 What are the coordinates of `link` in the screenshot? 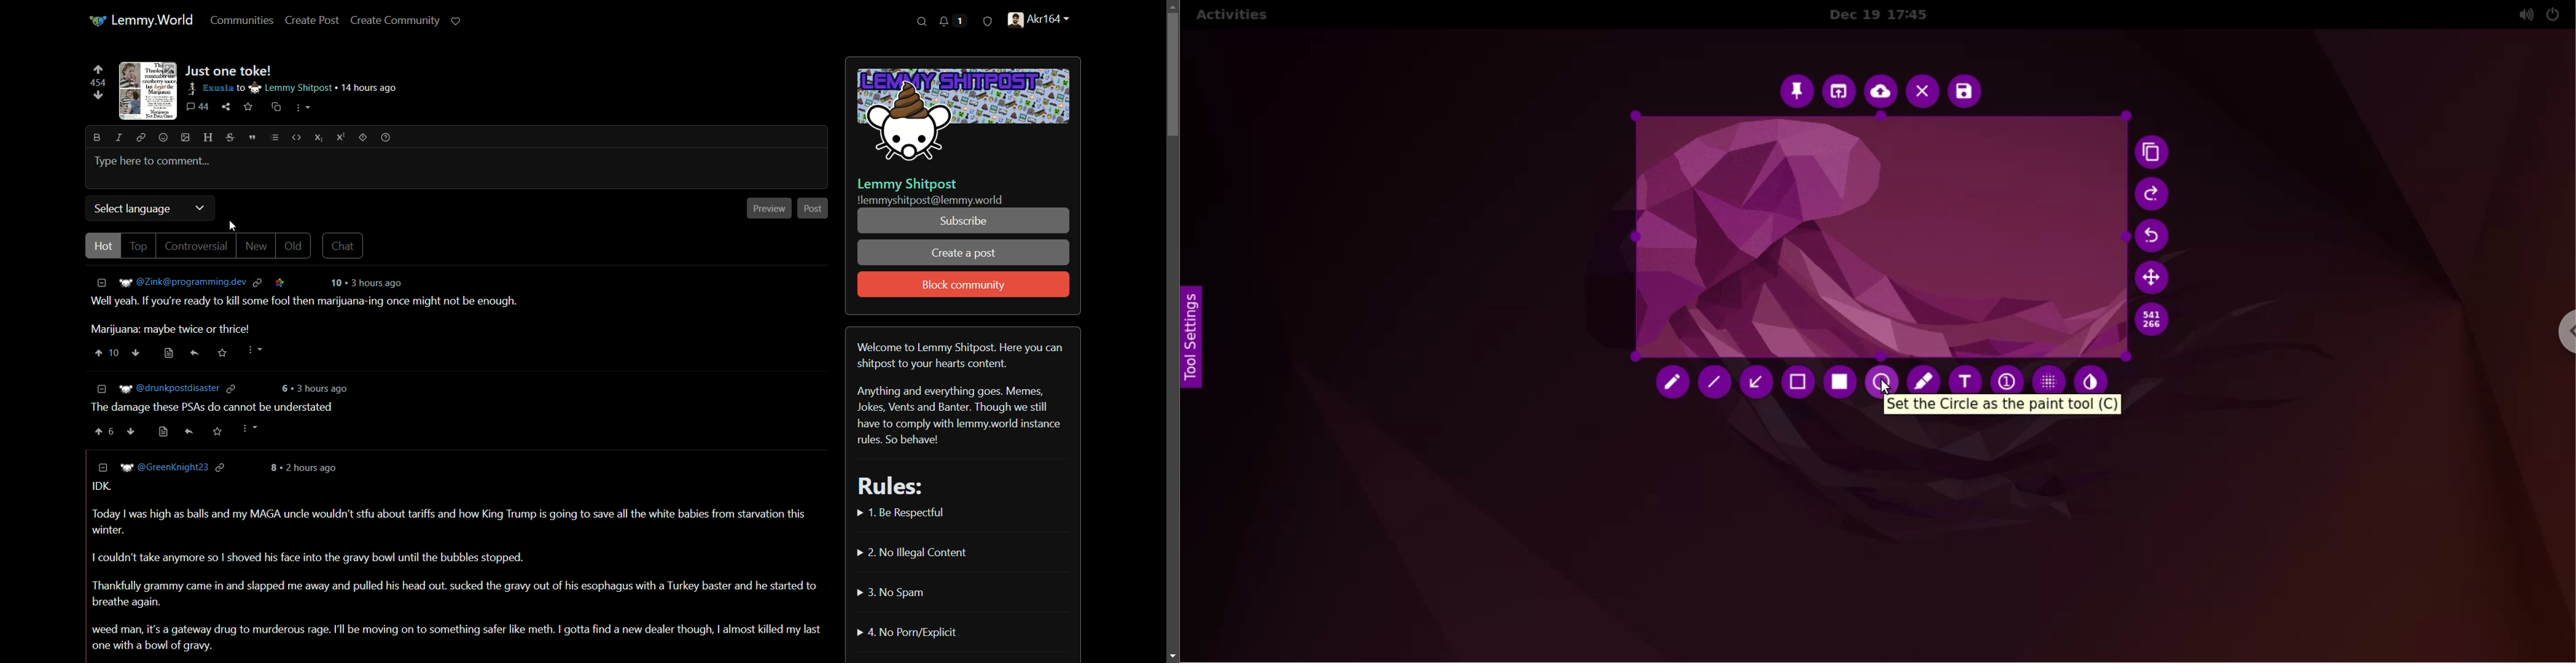 It's located at (281, 282).